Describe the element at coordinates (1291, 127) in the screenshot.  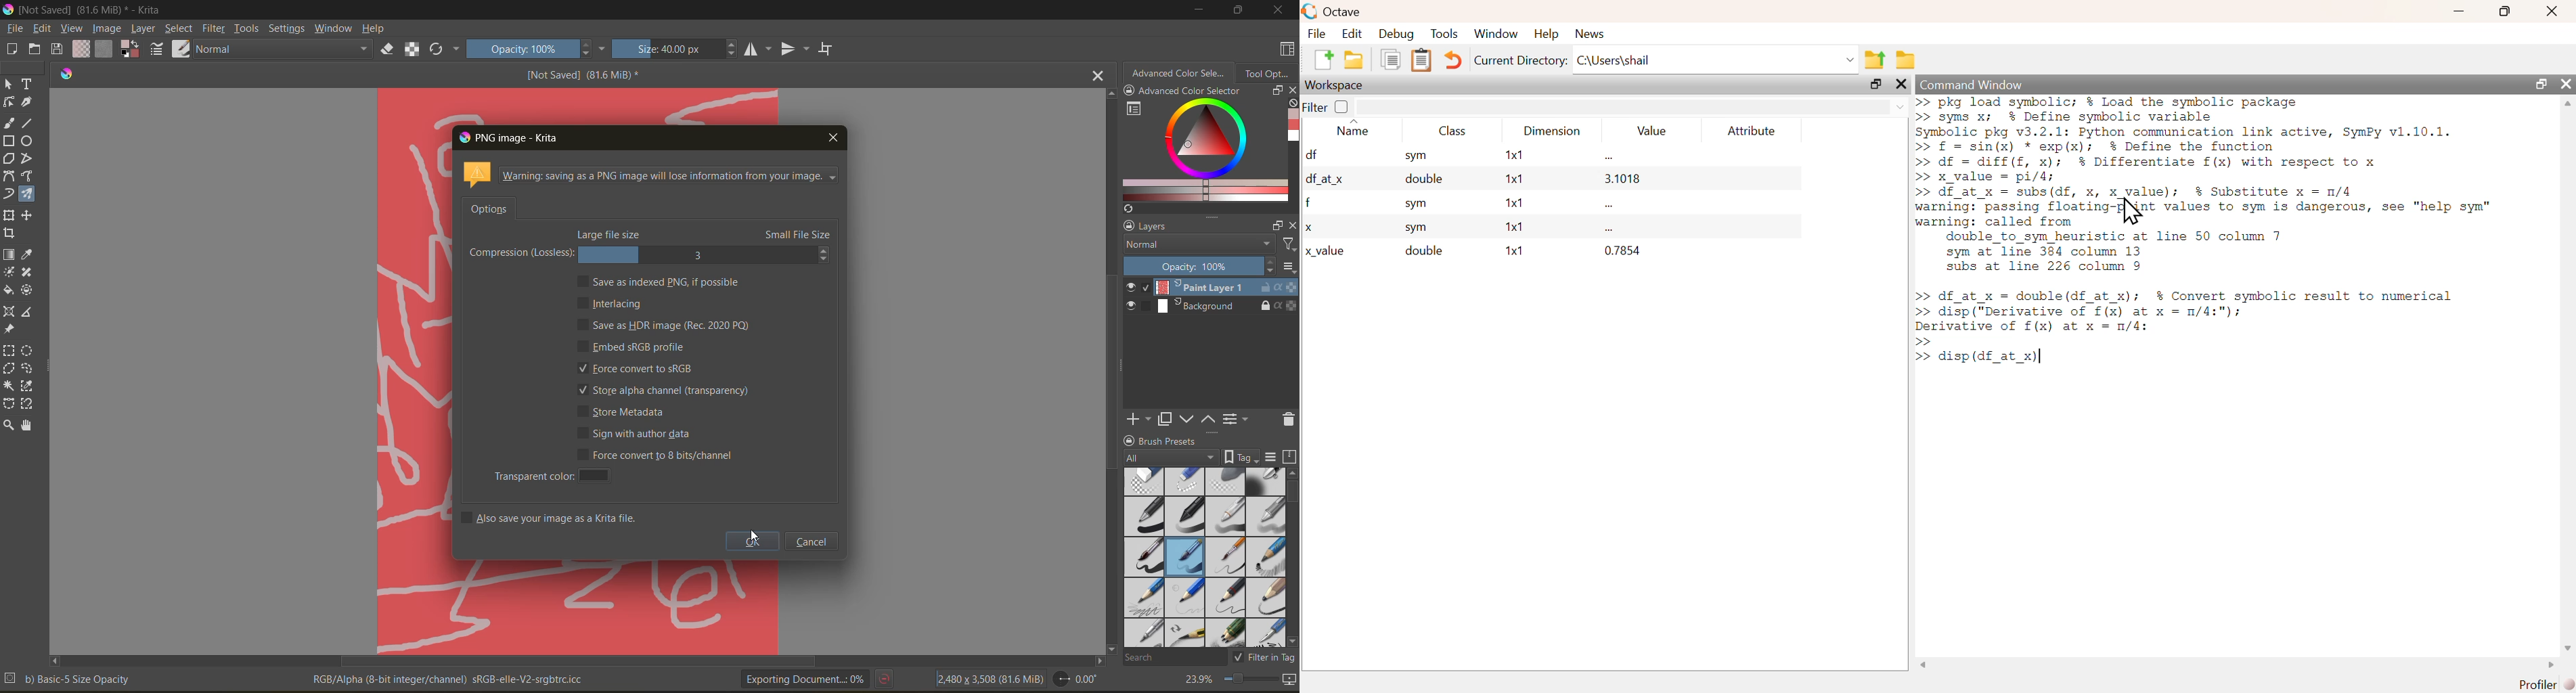
I see `Advanced color selector` at that location.